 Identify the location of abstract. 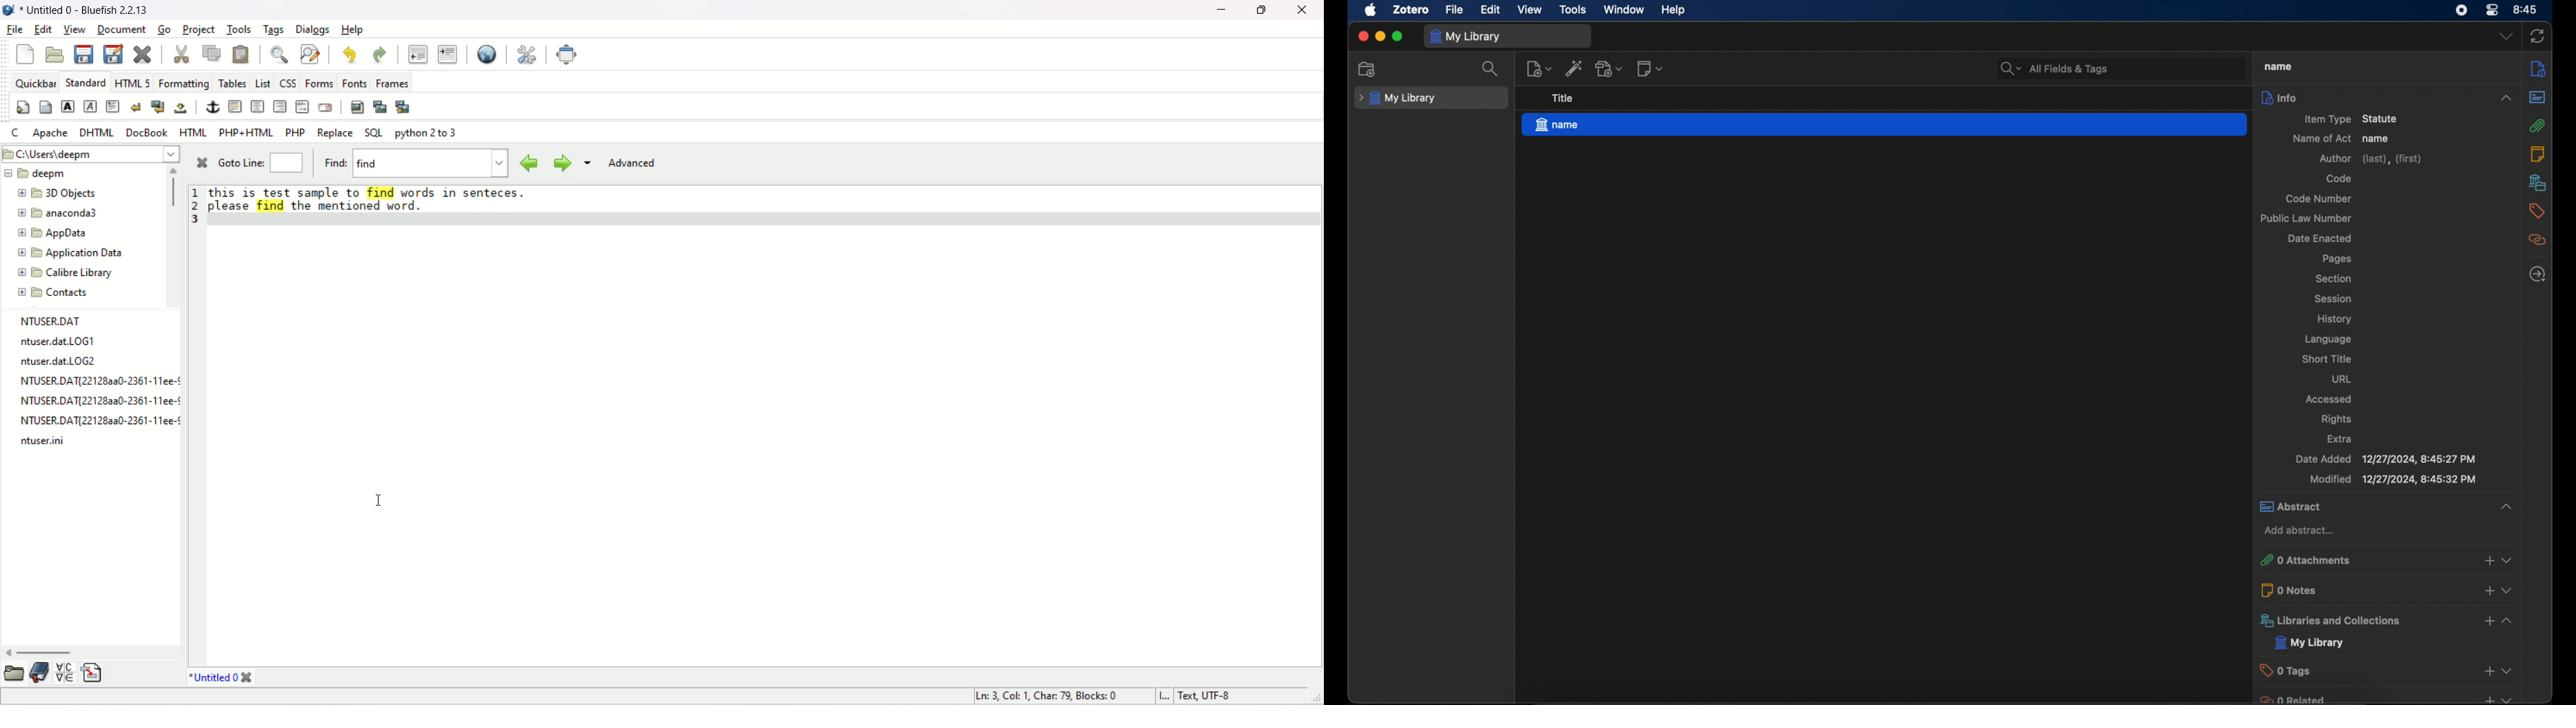
(2538, 97).